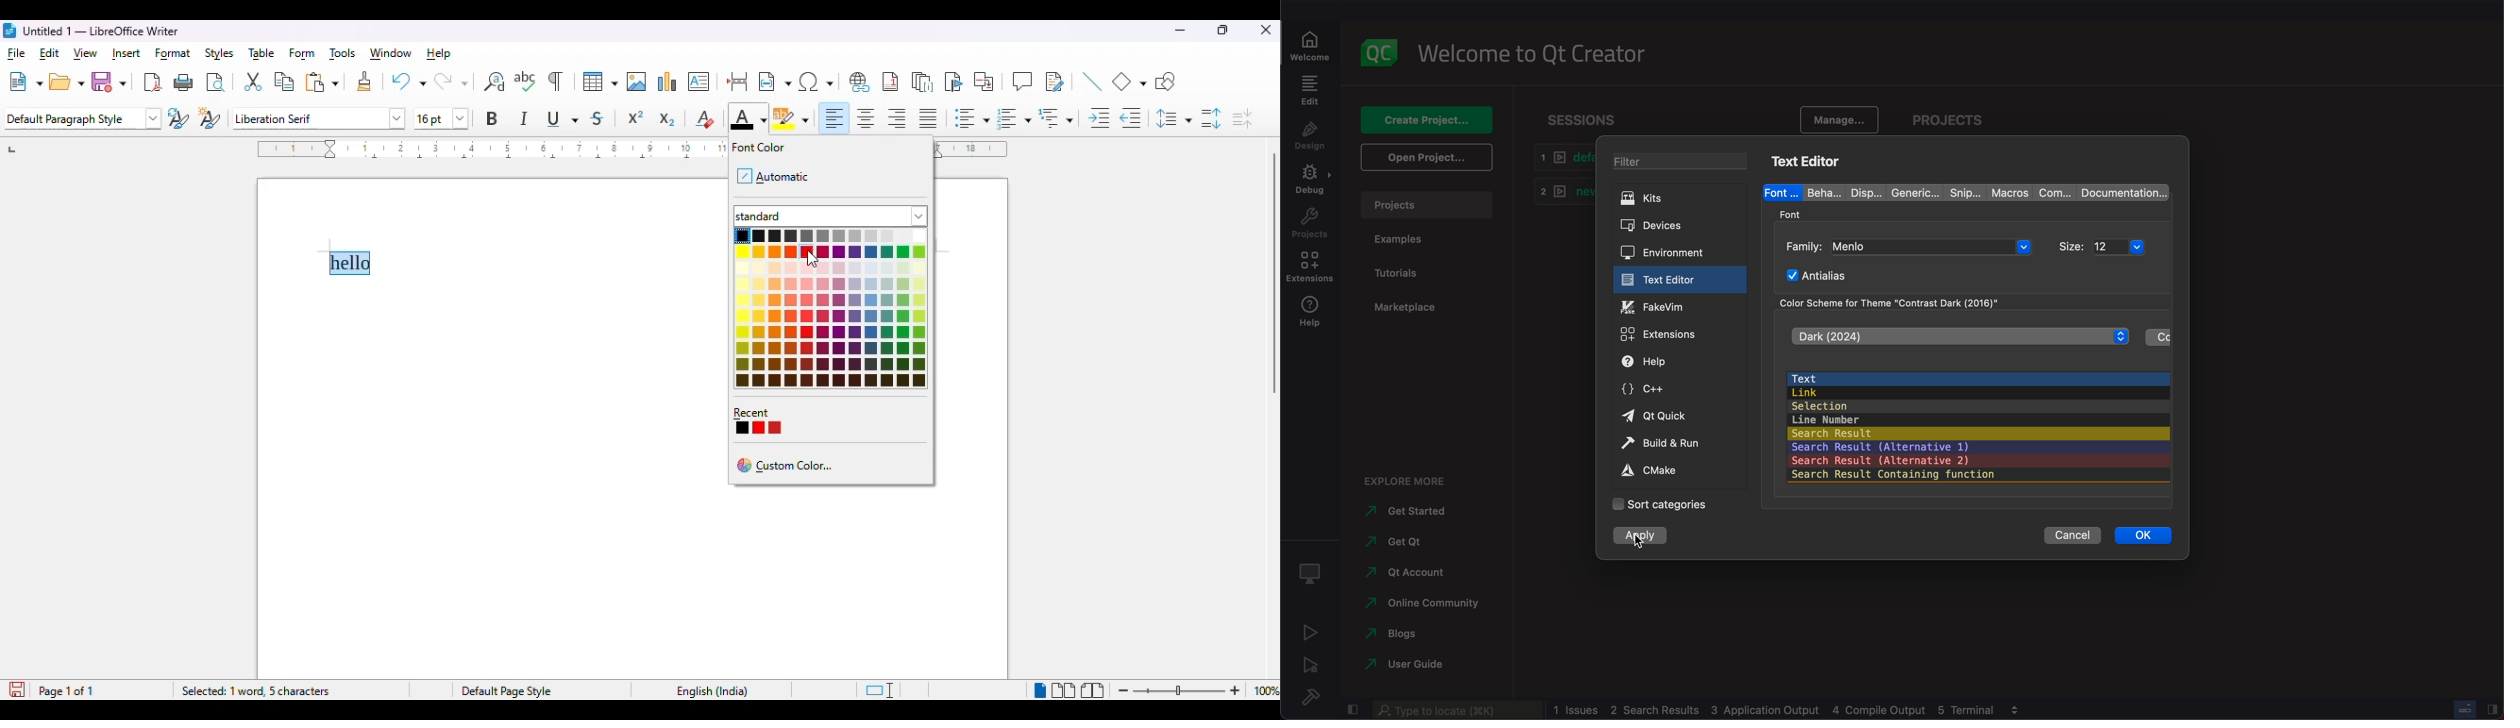 Image resolution: width=2520 pixels, height=728 pixels. Describe the element at coordinates (1679, 391) in the screenshot. I see `c++` at that location.